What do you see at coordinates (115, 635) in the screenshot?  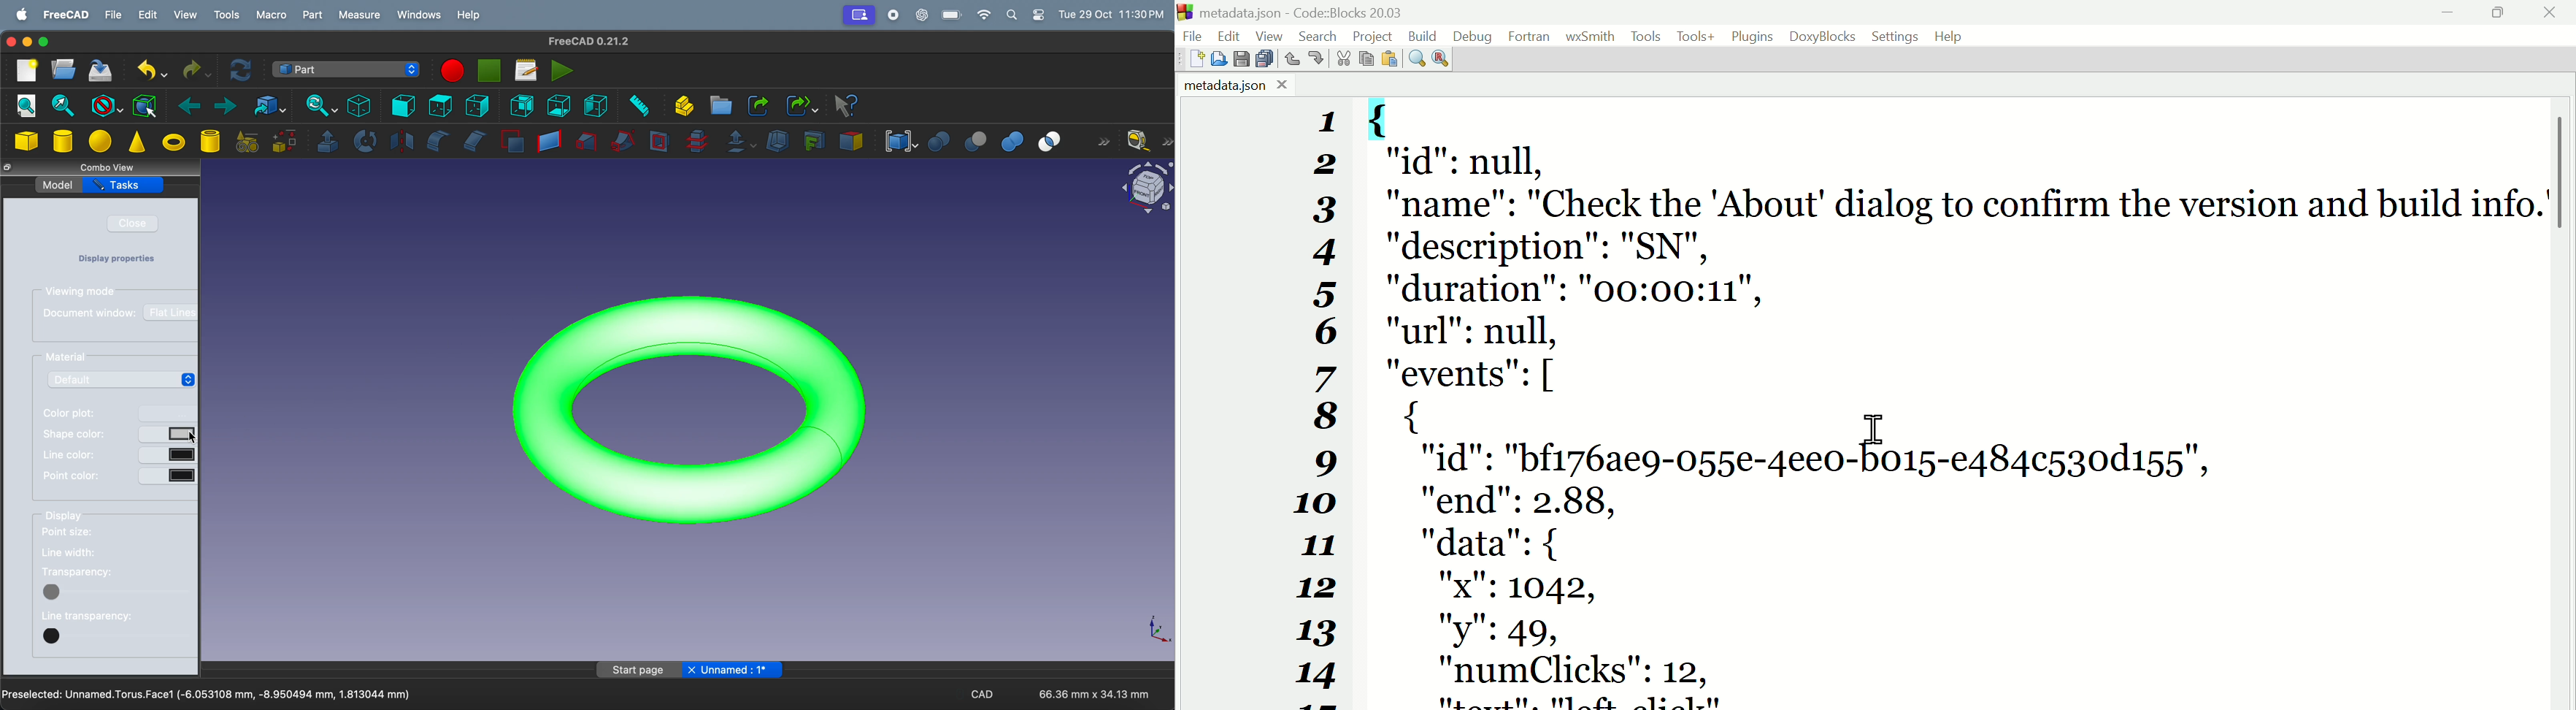 I see `button` at bounding box center [115, 635].